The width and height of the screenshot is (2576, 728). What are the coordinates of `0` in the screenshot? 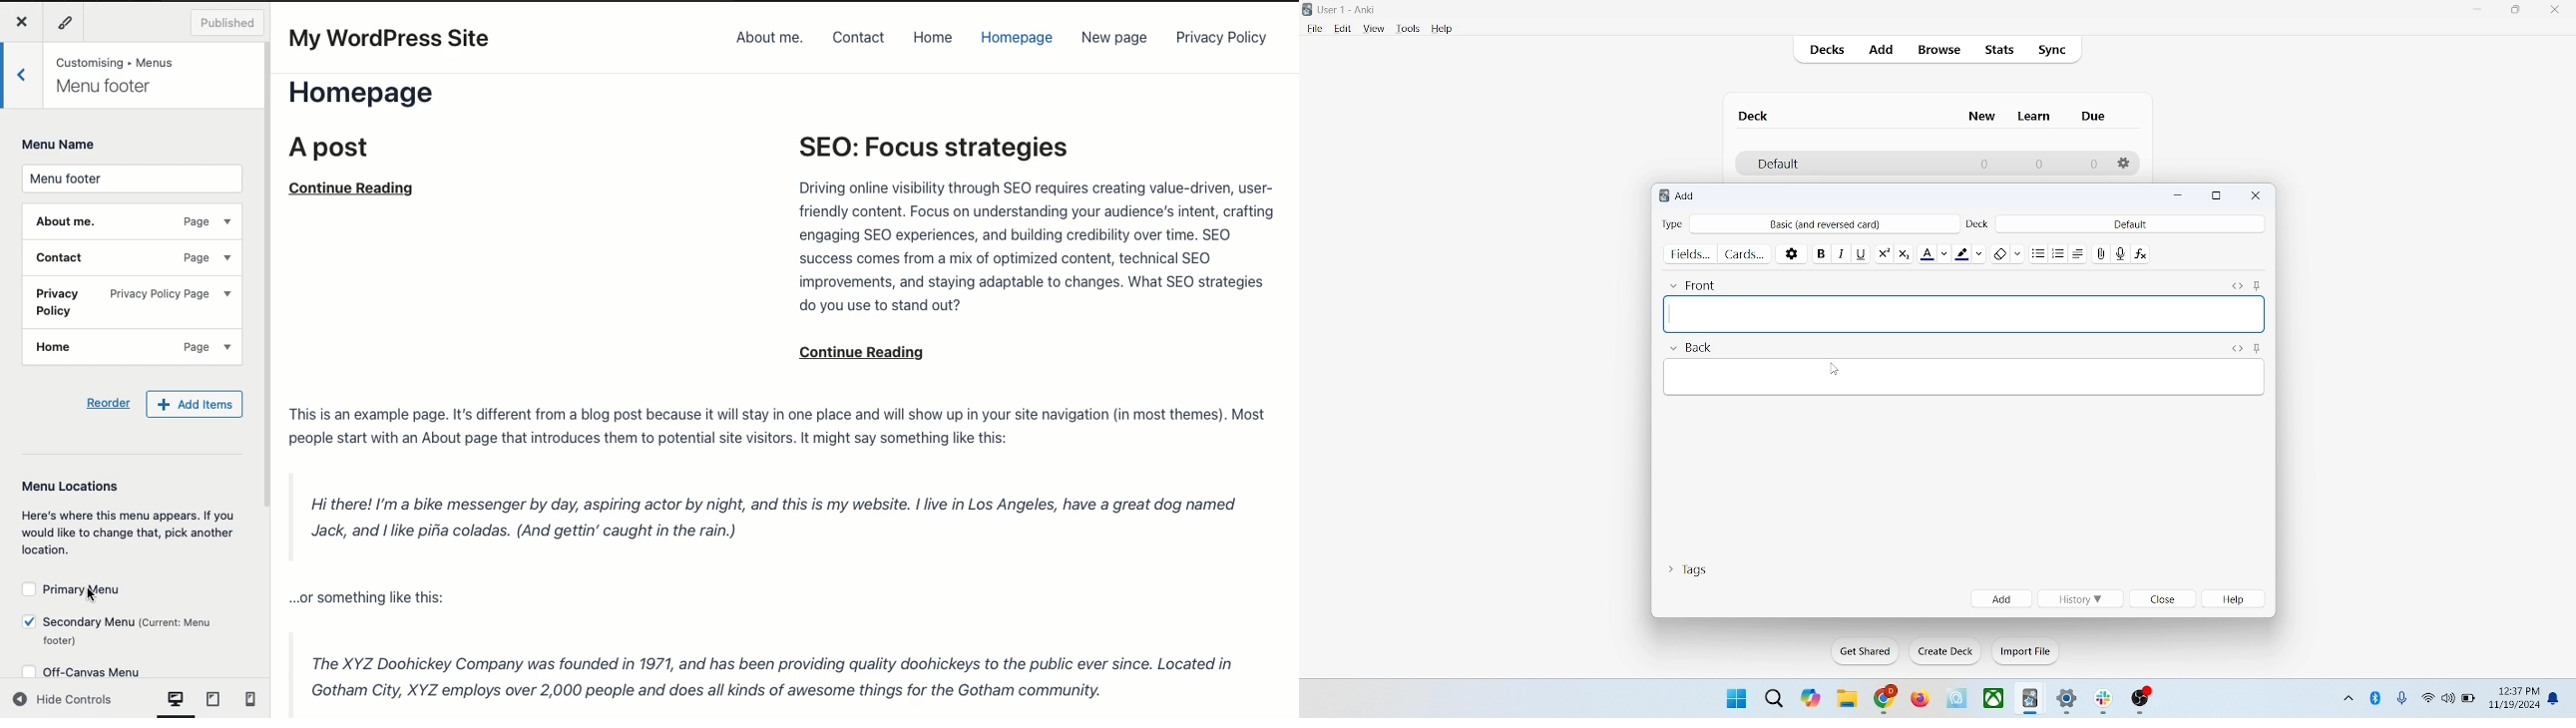 It's located at (2093, 165).